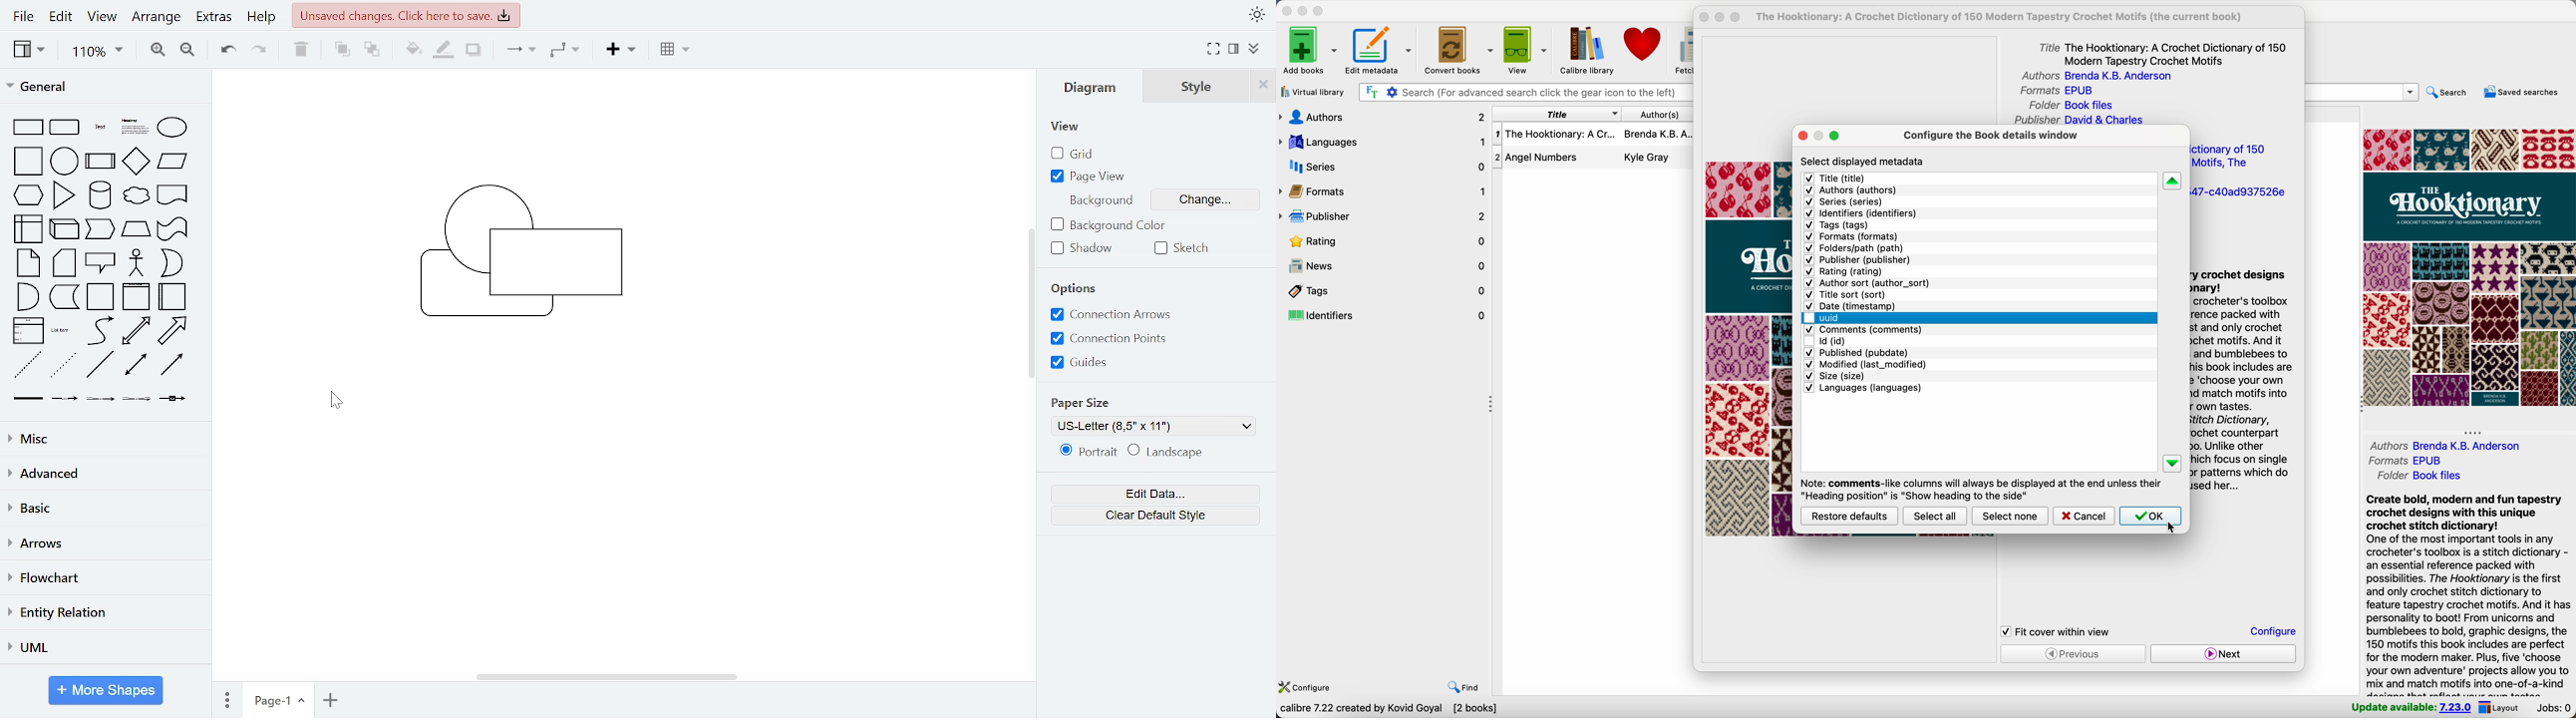  Describe the element at coordinates (1172, 453) in the screenshot. I see `landscape` at that location.